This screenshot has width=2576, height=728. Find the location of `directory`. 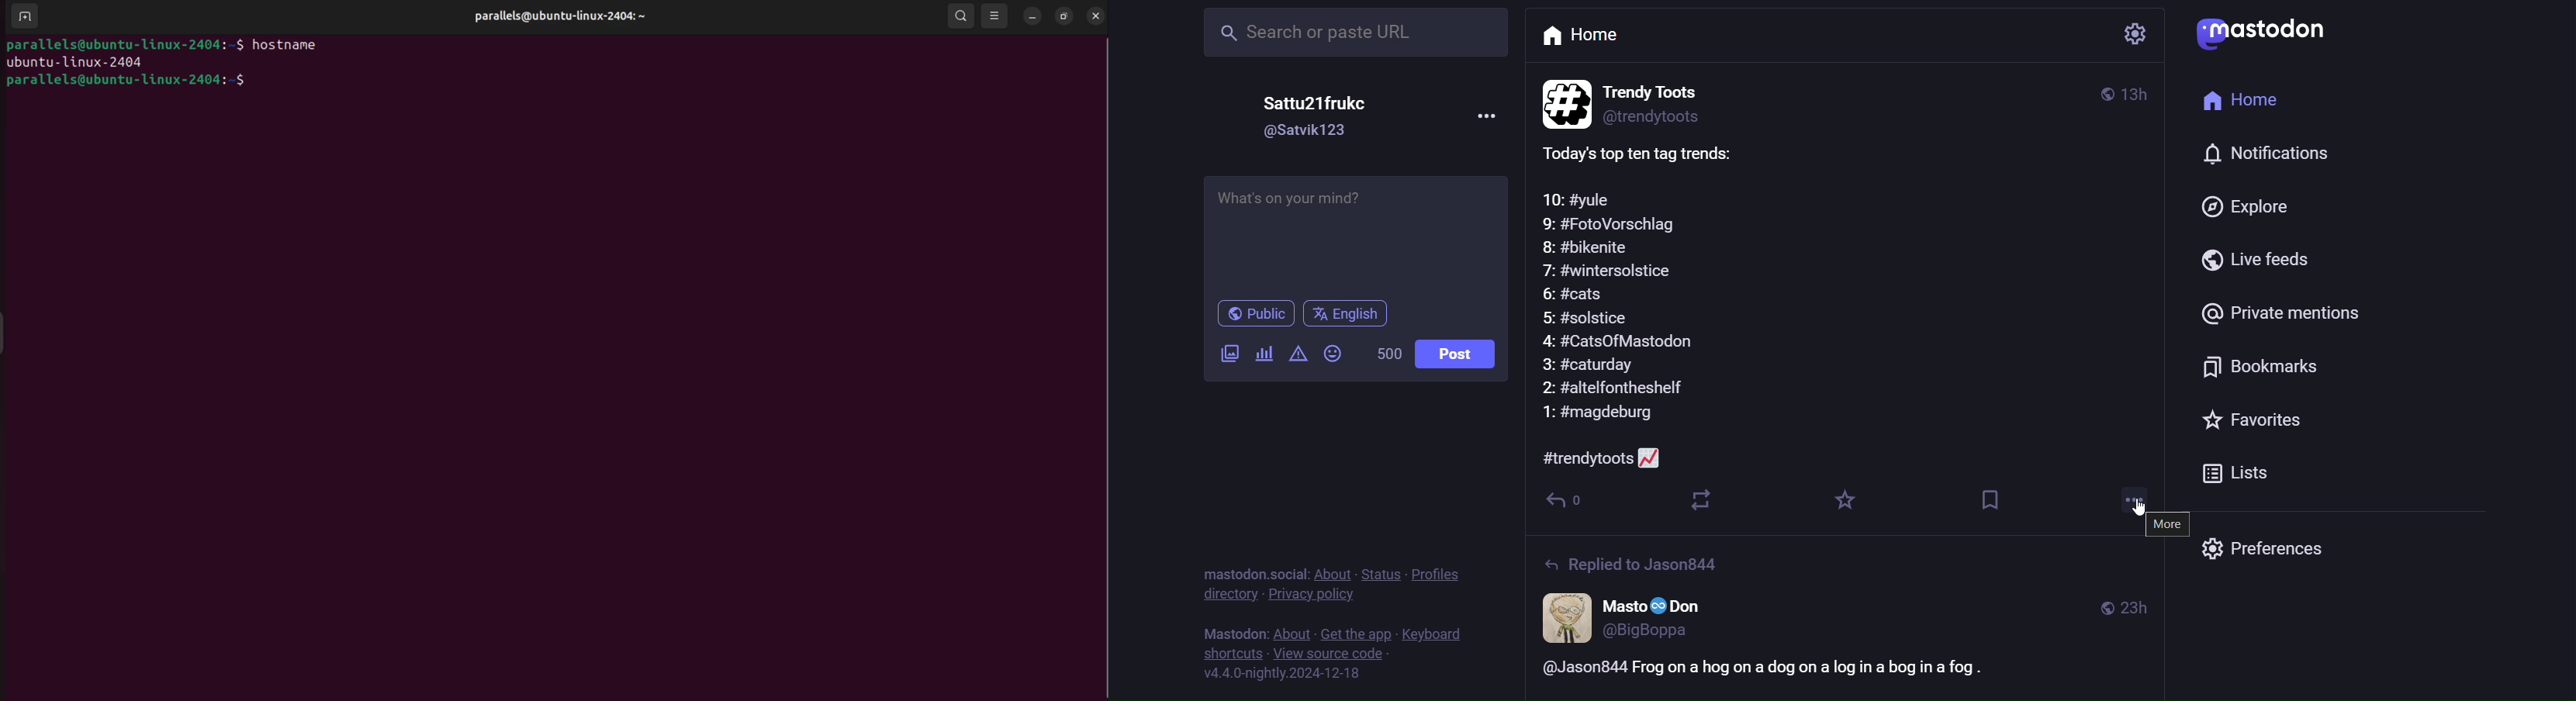

directory is located at coordinates (1229, 597).